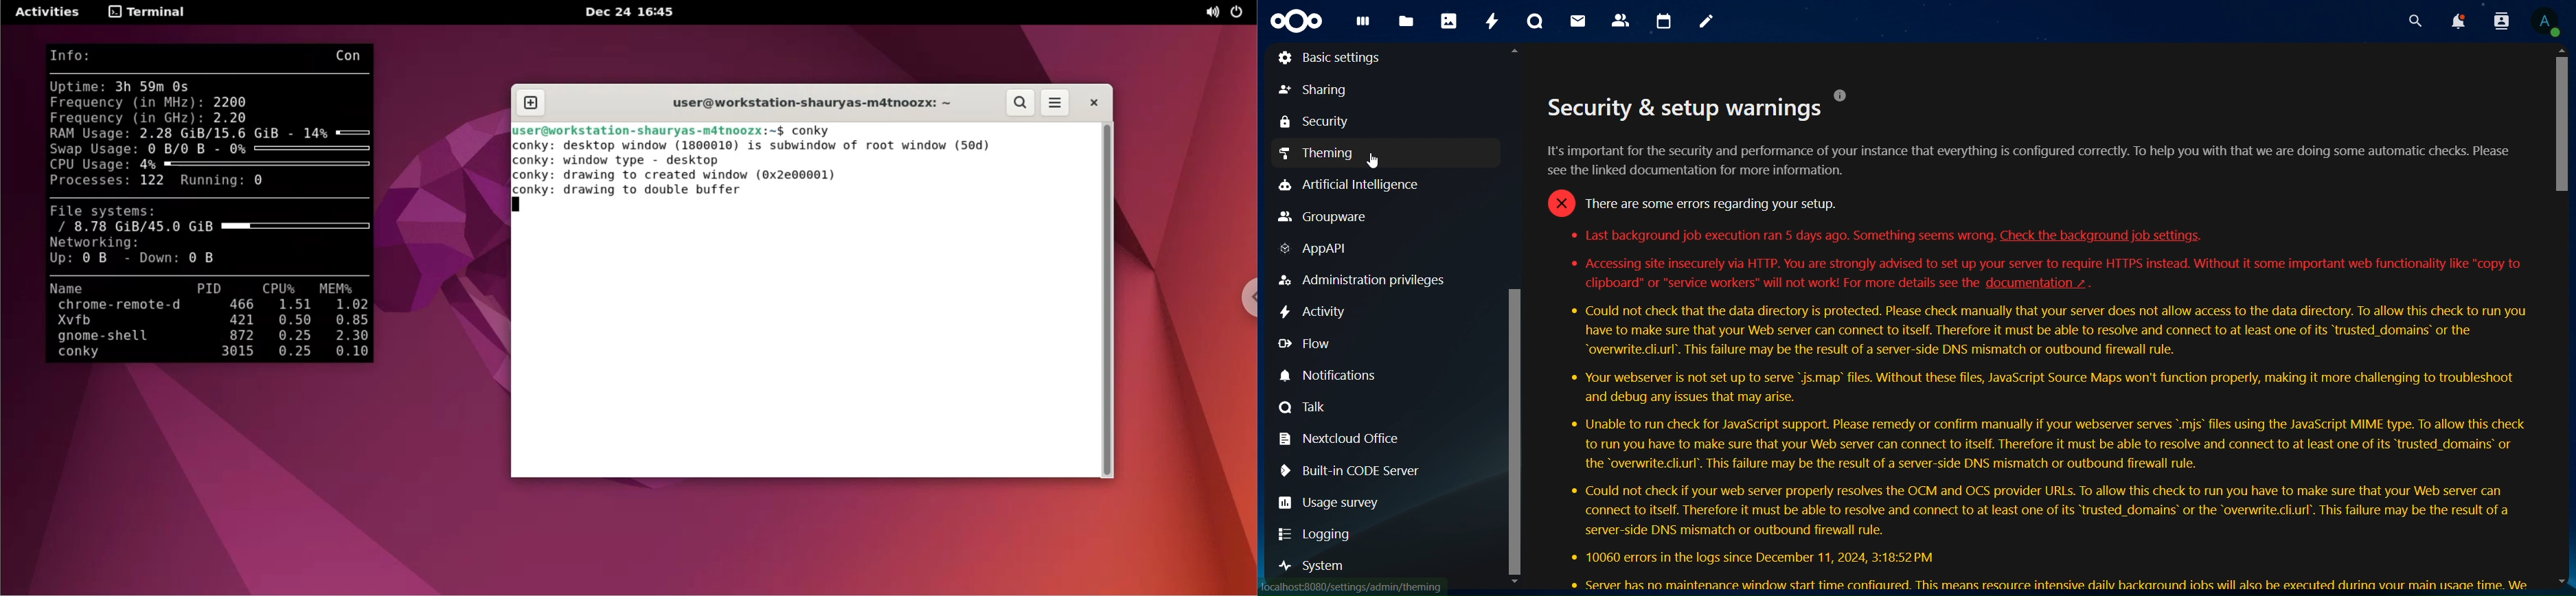 The width and height of the screenshot is (2576, 616). Describe the element at coordinates (1580, 21) in the screenshot. I see `mail` at that location.